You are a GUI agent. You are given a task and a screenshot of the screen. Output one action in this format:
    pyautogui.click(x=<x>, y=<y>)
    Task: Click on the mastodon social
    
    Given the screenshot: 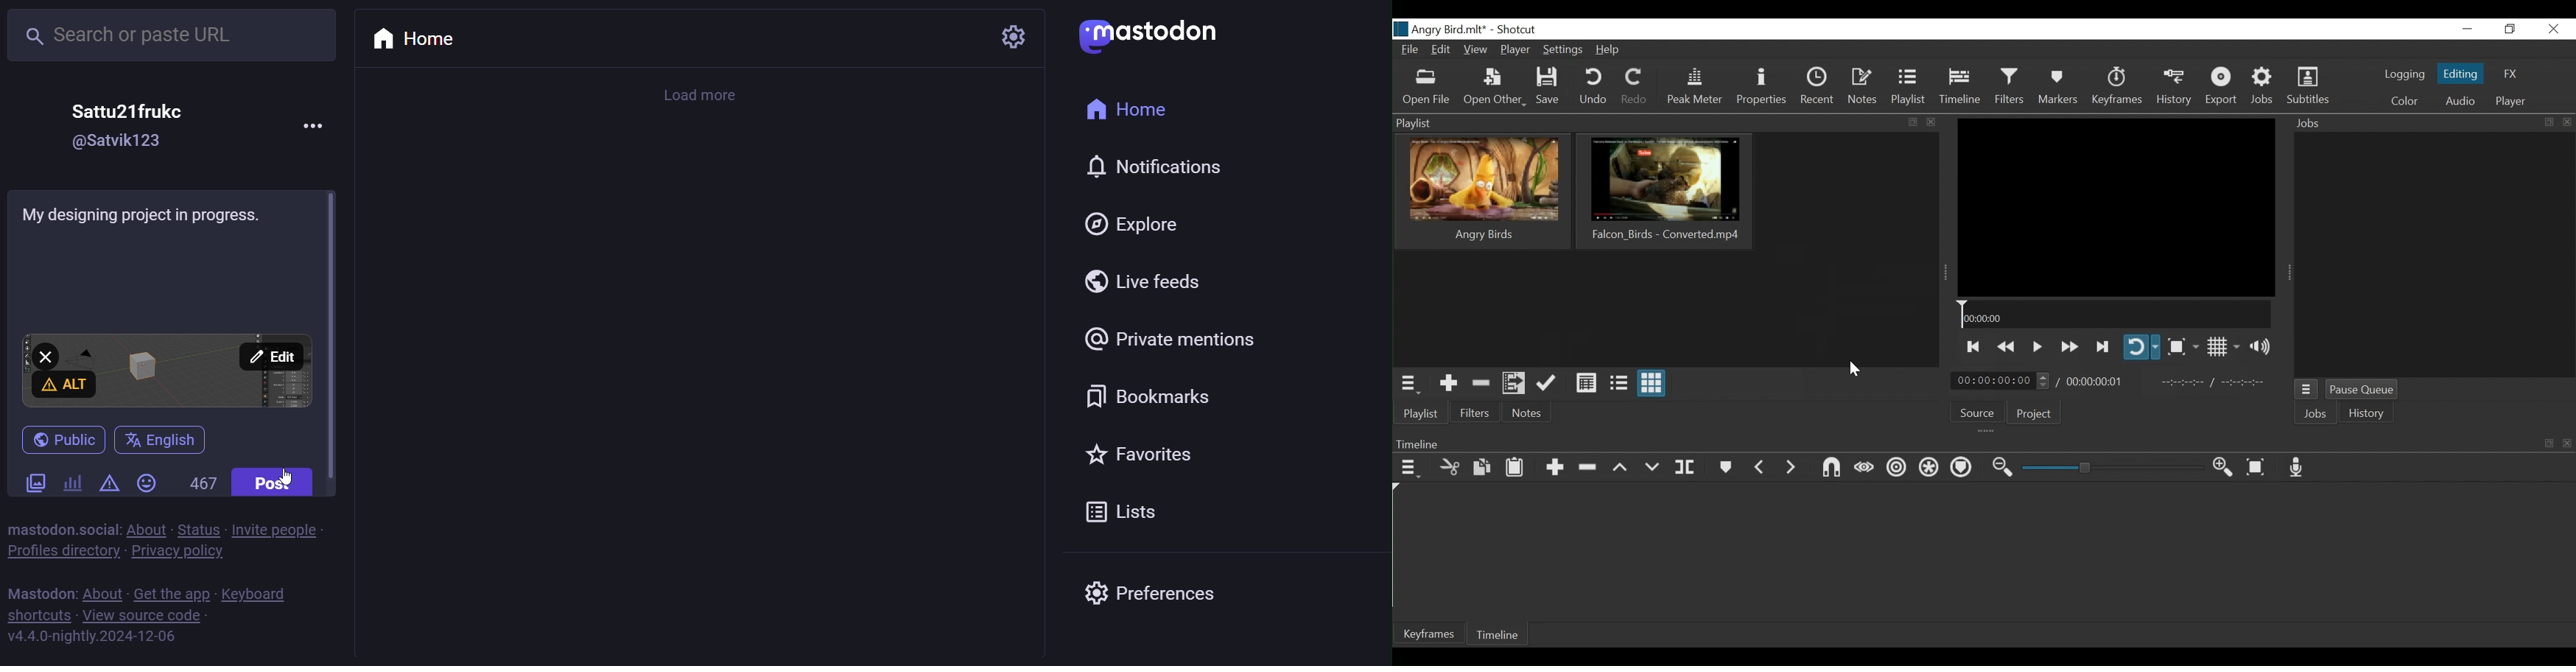 What is the action you would take?
    pyautogui.click(x=60, y=527)
    